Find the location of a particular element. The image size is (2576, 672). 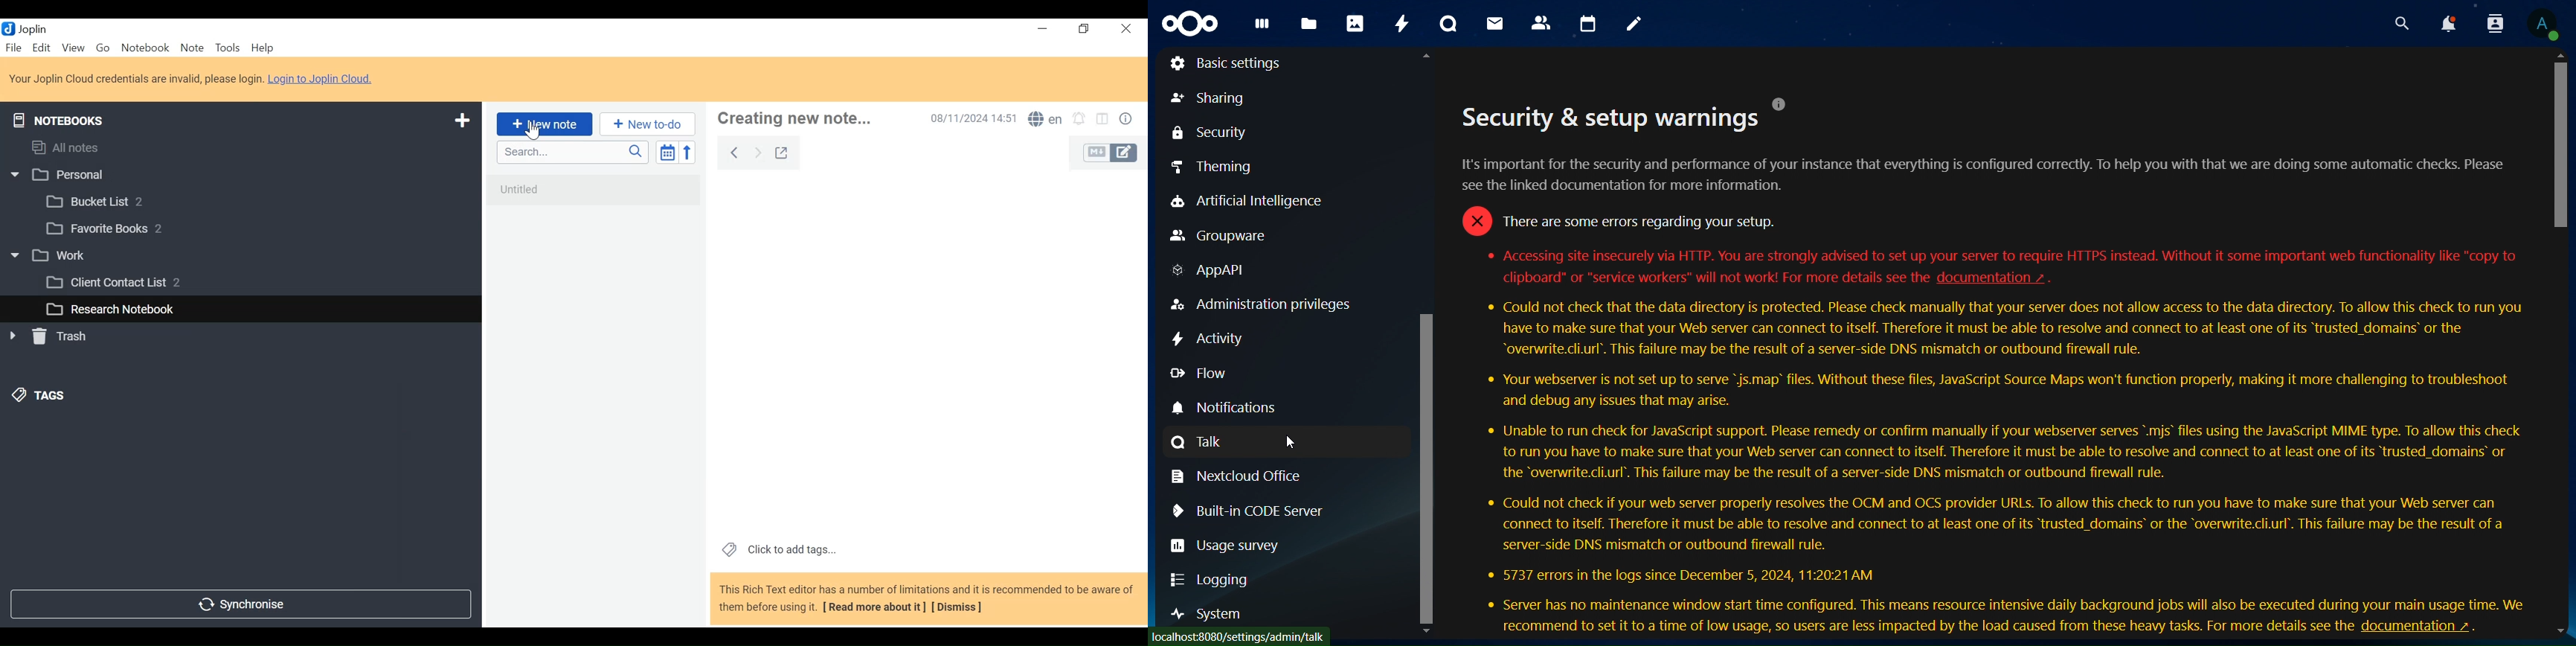

Toggle Editor is located at coordinates (1111, 153).